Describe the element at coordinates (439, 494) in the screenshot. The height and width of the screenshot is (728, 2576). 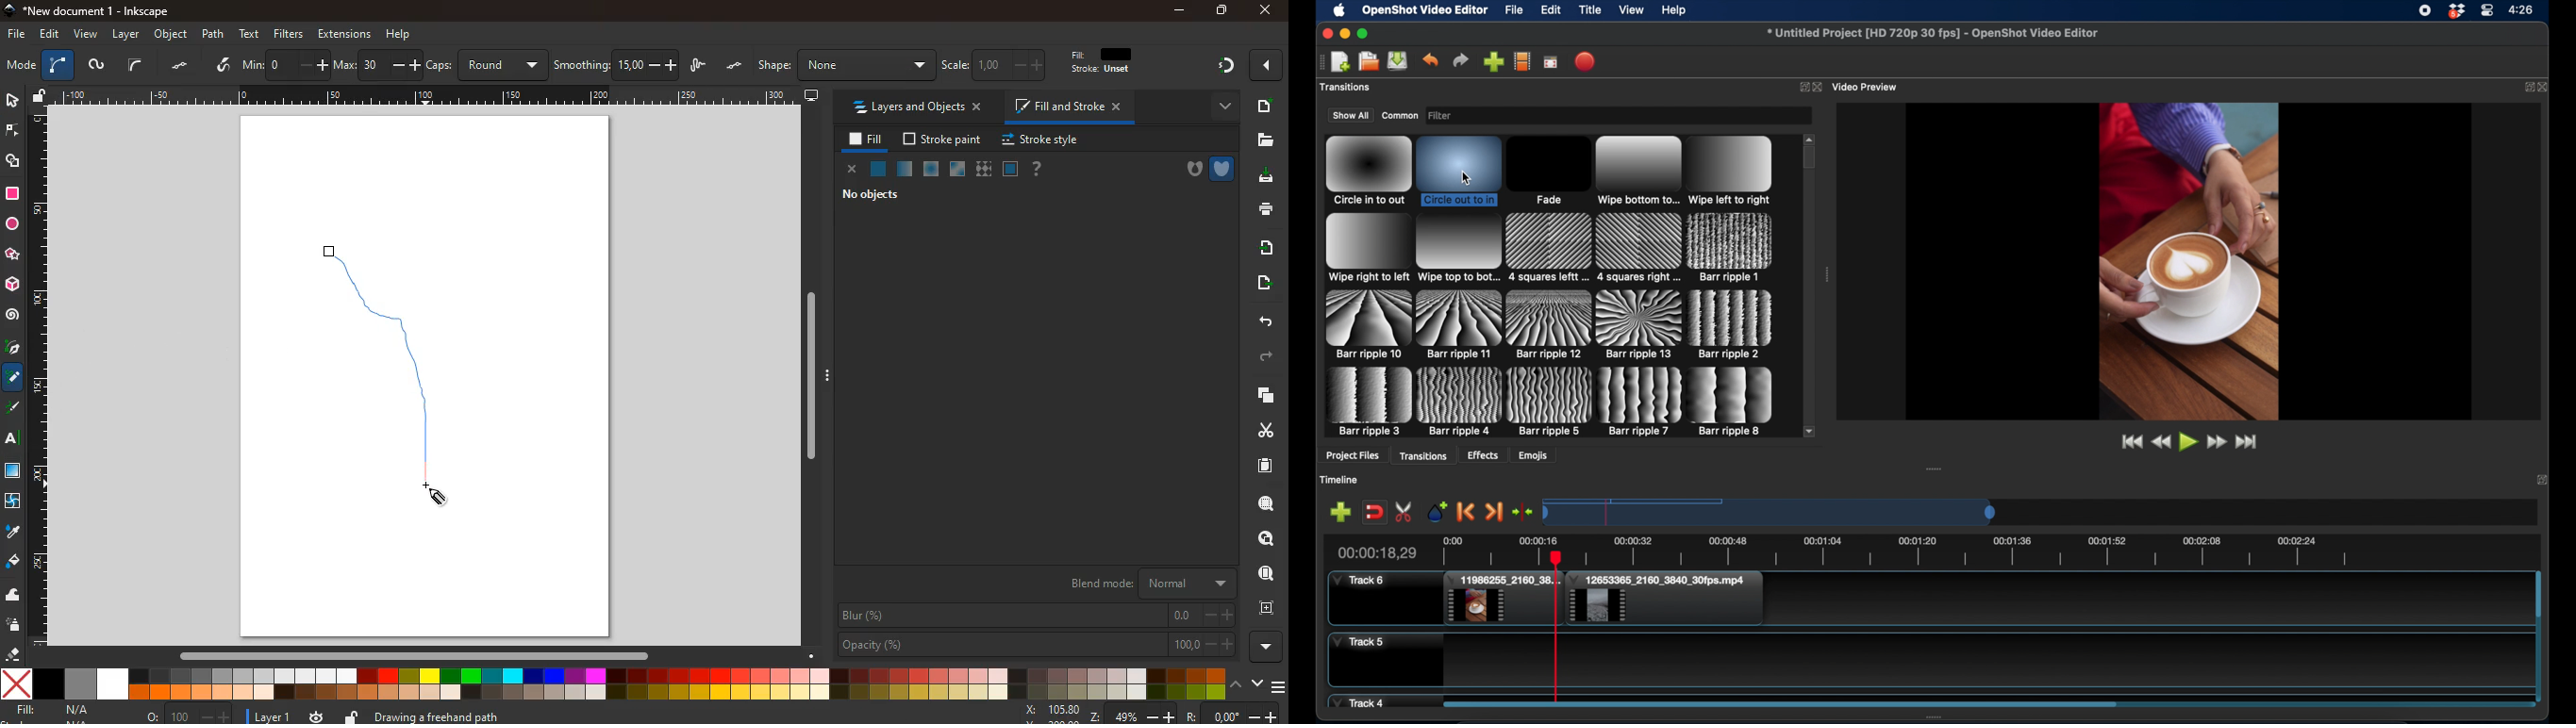
I see `draw-cursor` at that location.